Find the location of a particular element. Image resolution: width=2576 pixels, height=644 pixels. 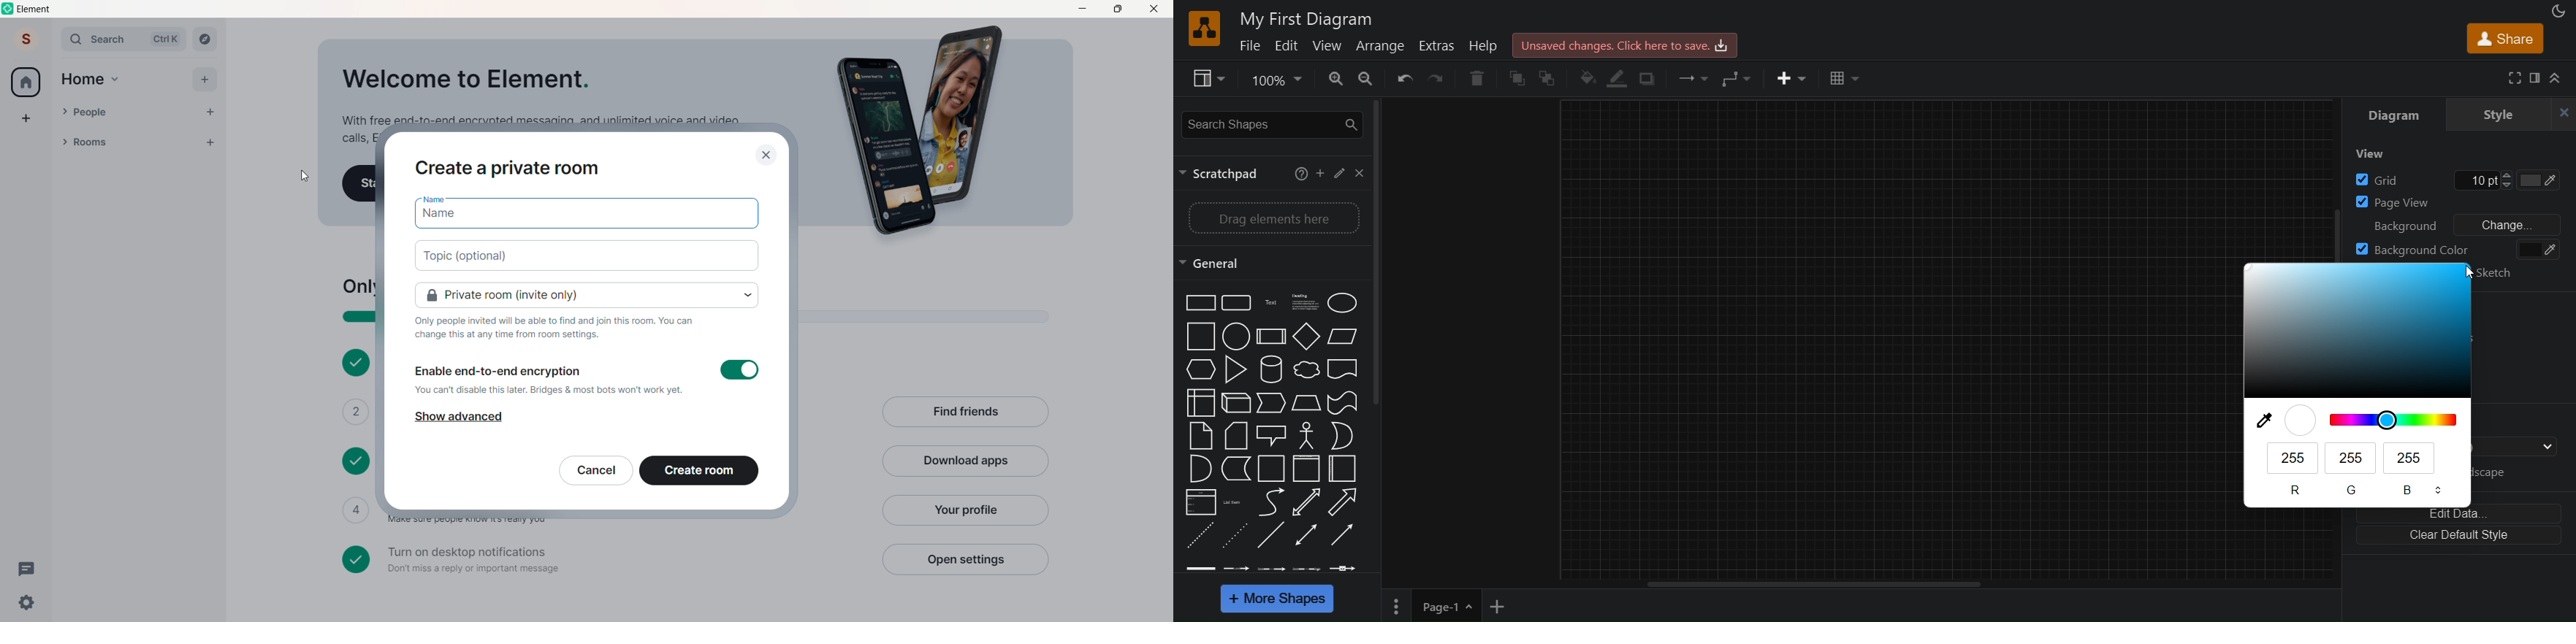

extras is located at coordinates (1436, 46).